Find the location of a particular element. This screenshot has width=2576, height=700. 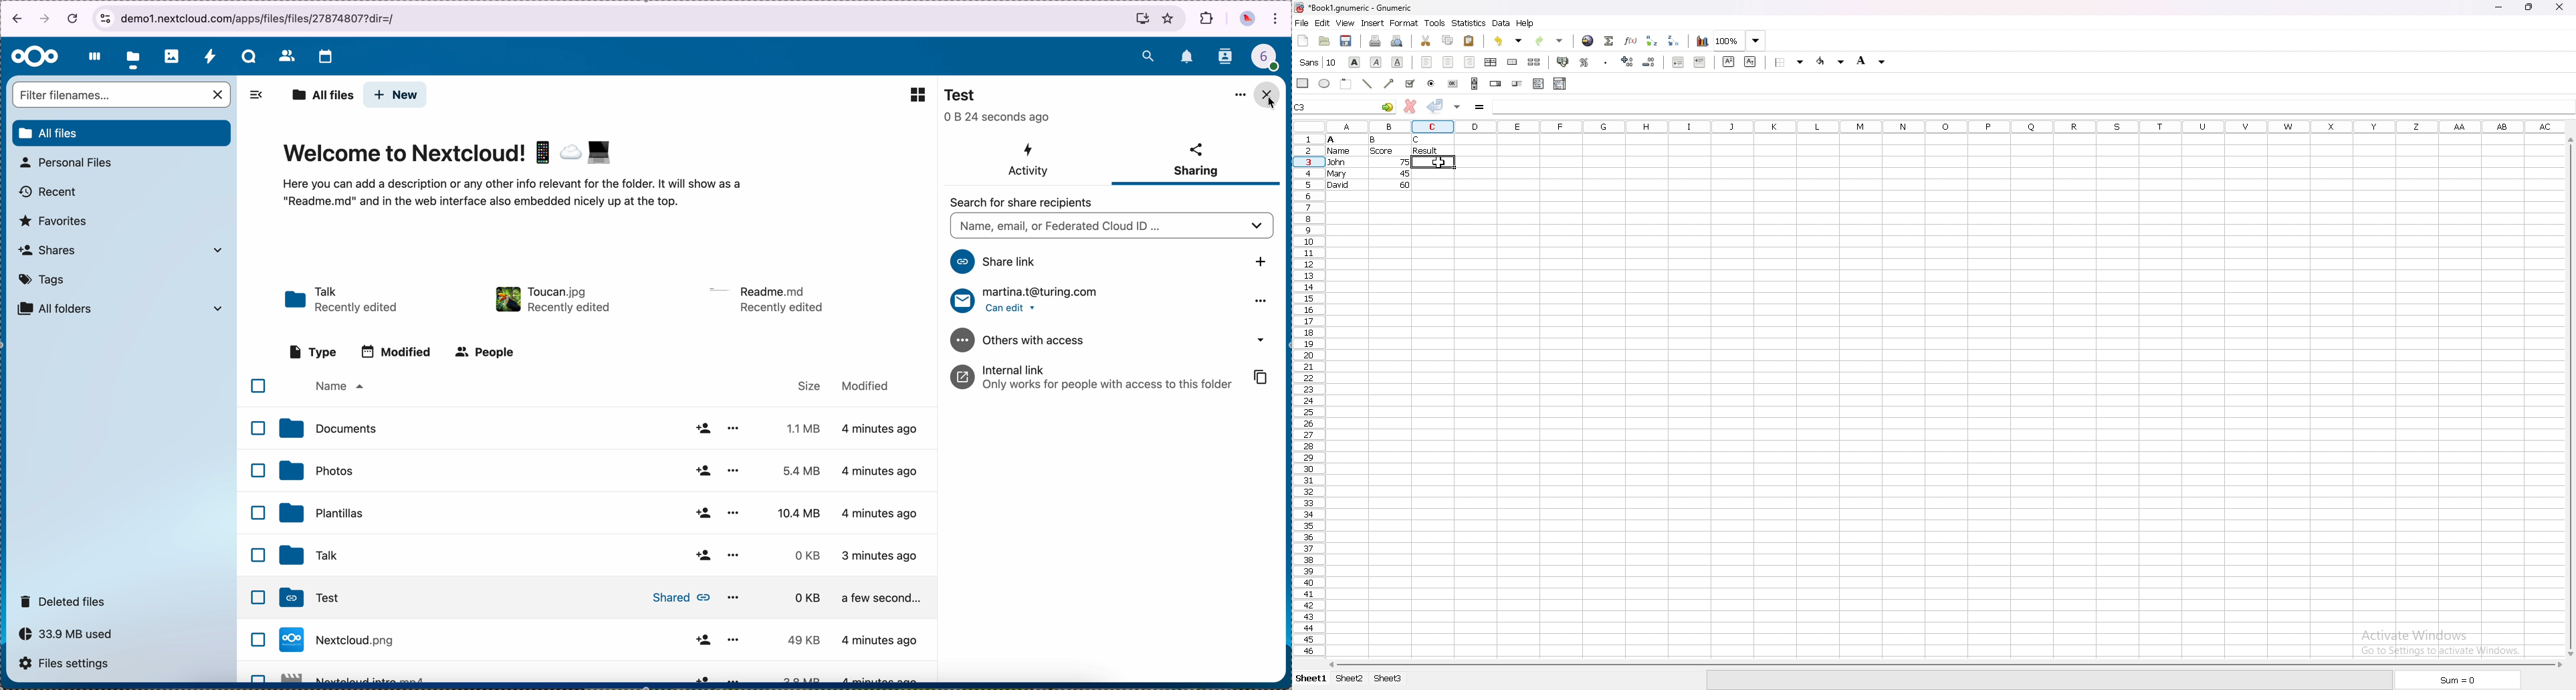

navigate back is located at coordinates (13, 21).